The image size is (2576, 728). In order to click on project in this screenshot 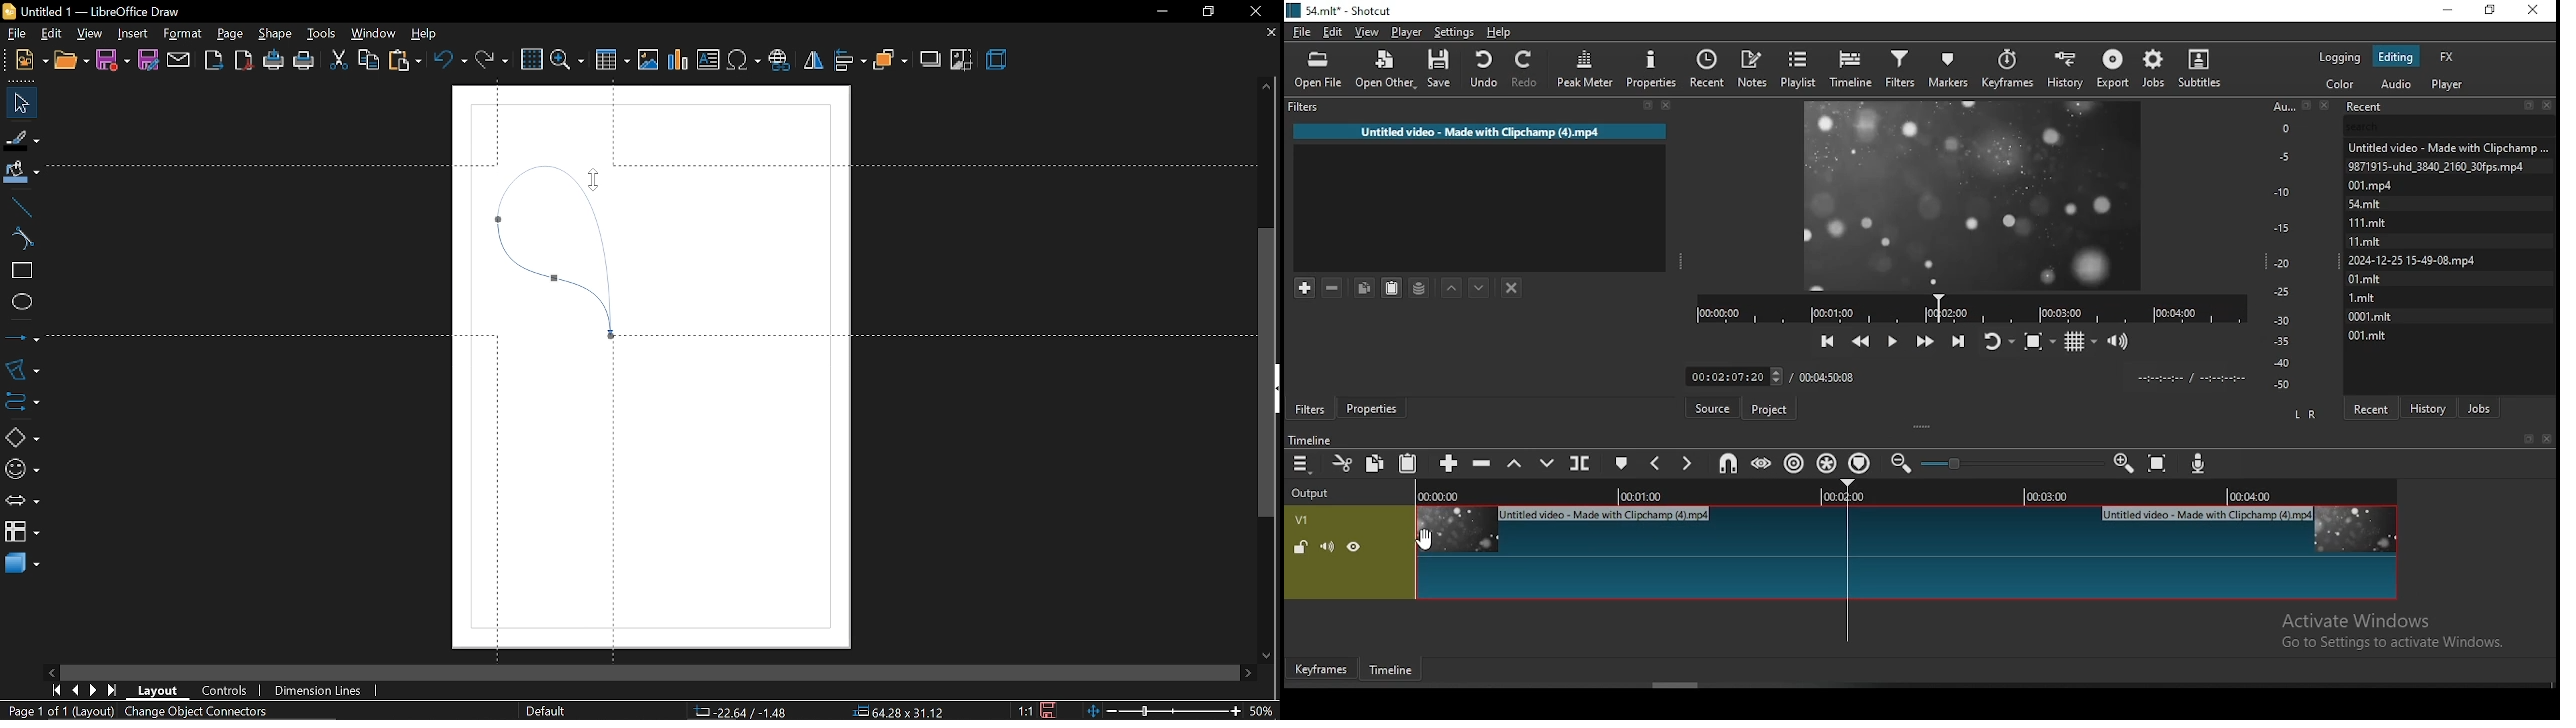, I will do `click(1771, 407)`.